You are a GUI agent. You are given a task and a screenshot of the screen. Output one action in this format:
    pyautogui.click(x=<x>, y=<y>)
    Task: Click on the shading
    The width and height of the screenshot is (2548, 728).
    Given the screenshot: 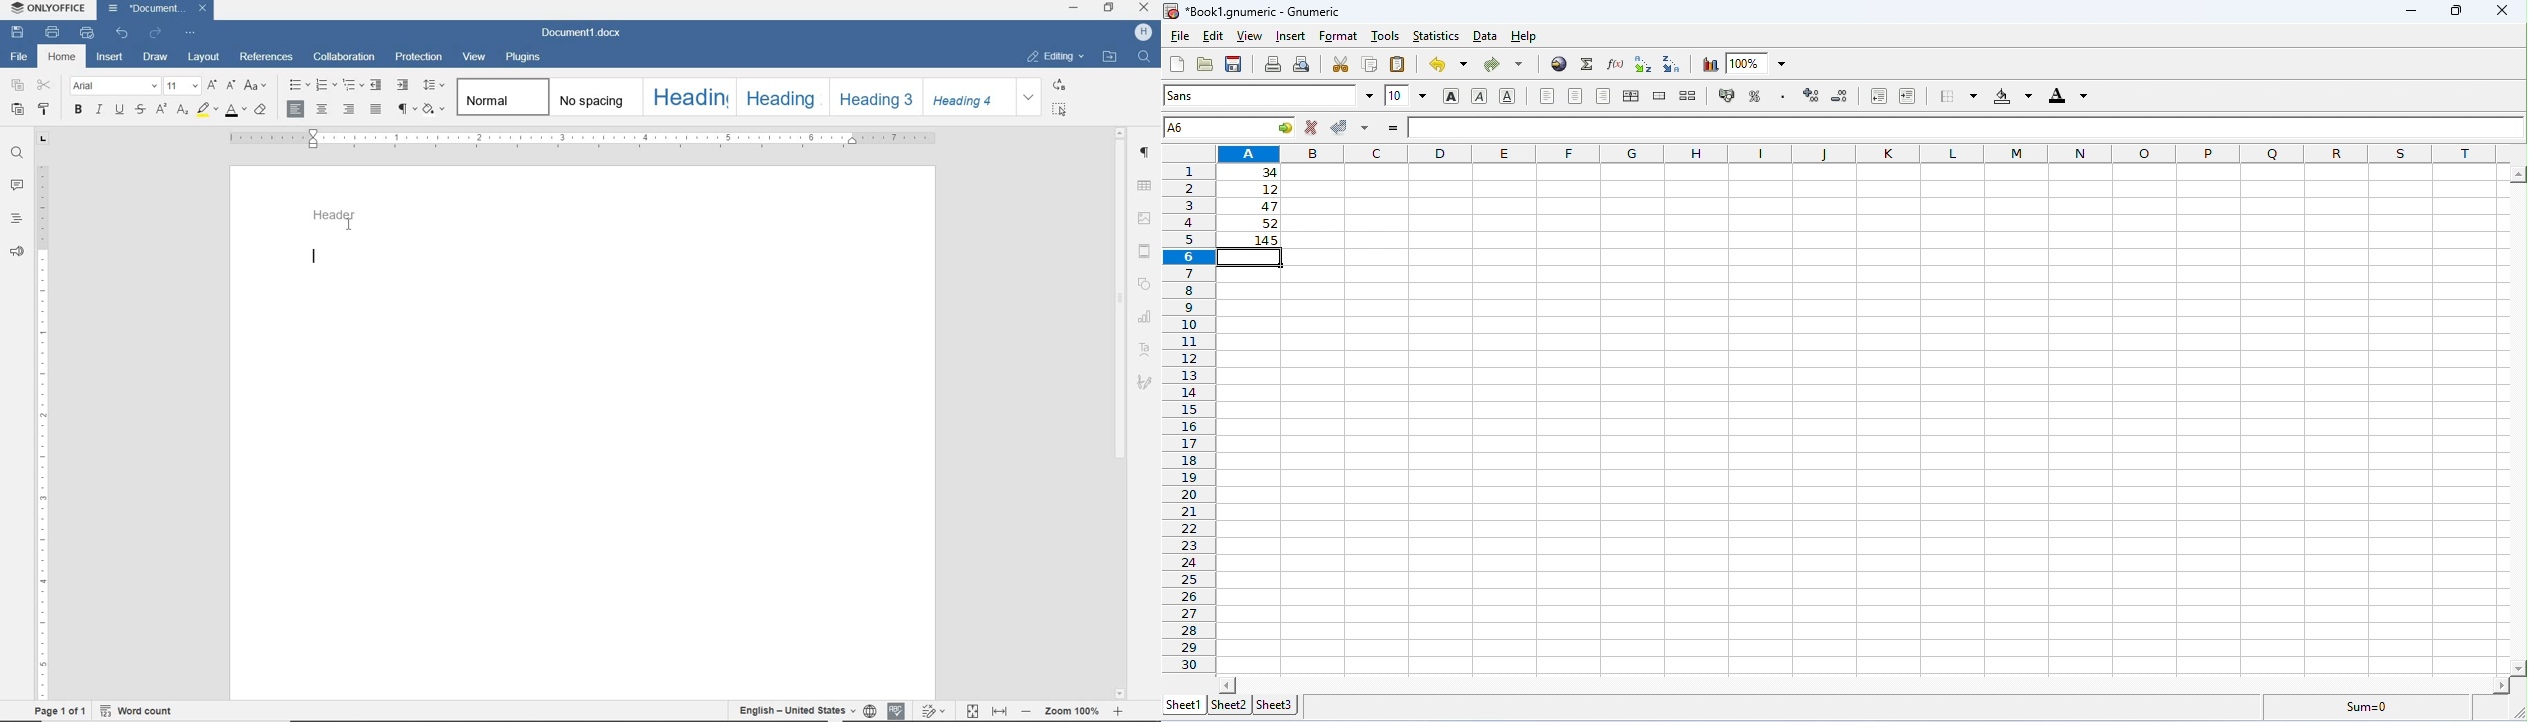 What is the action you would take?
    pyautogui.click(x=436, y=109)
    